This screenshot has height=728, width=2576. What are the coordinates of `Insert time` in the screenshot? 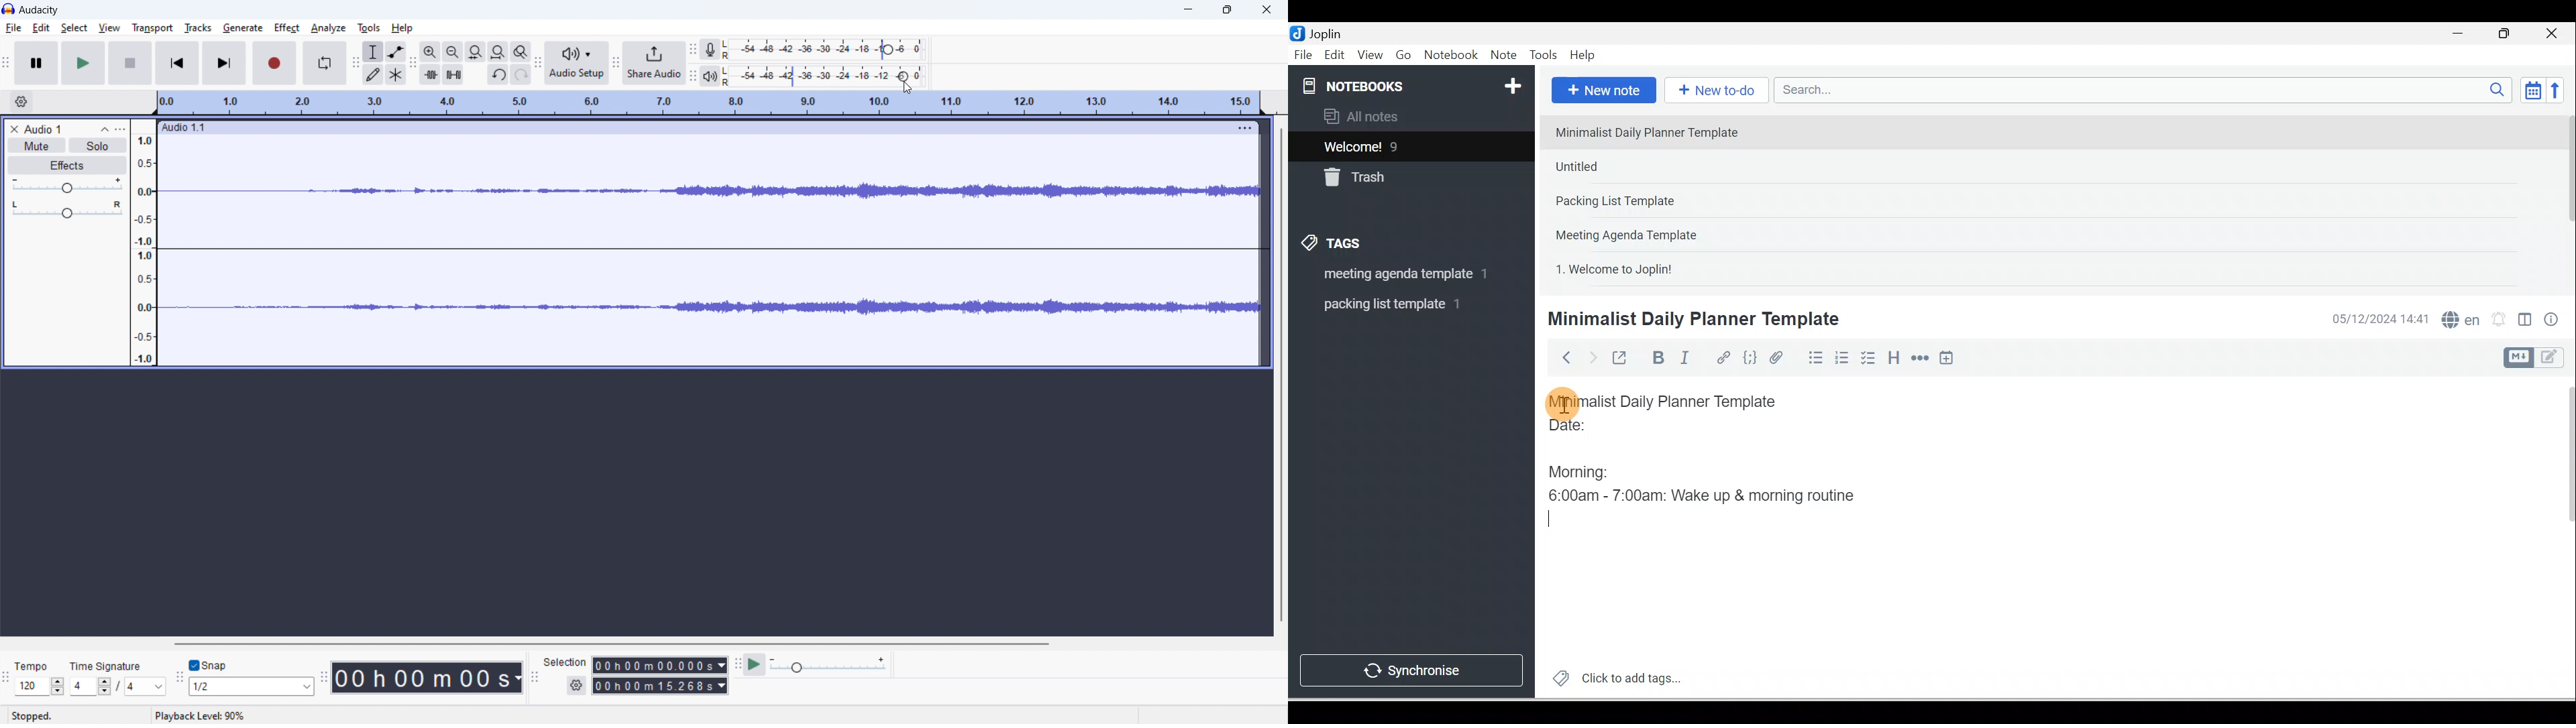 It's located at (1946, 359).